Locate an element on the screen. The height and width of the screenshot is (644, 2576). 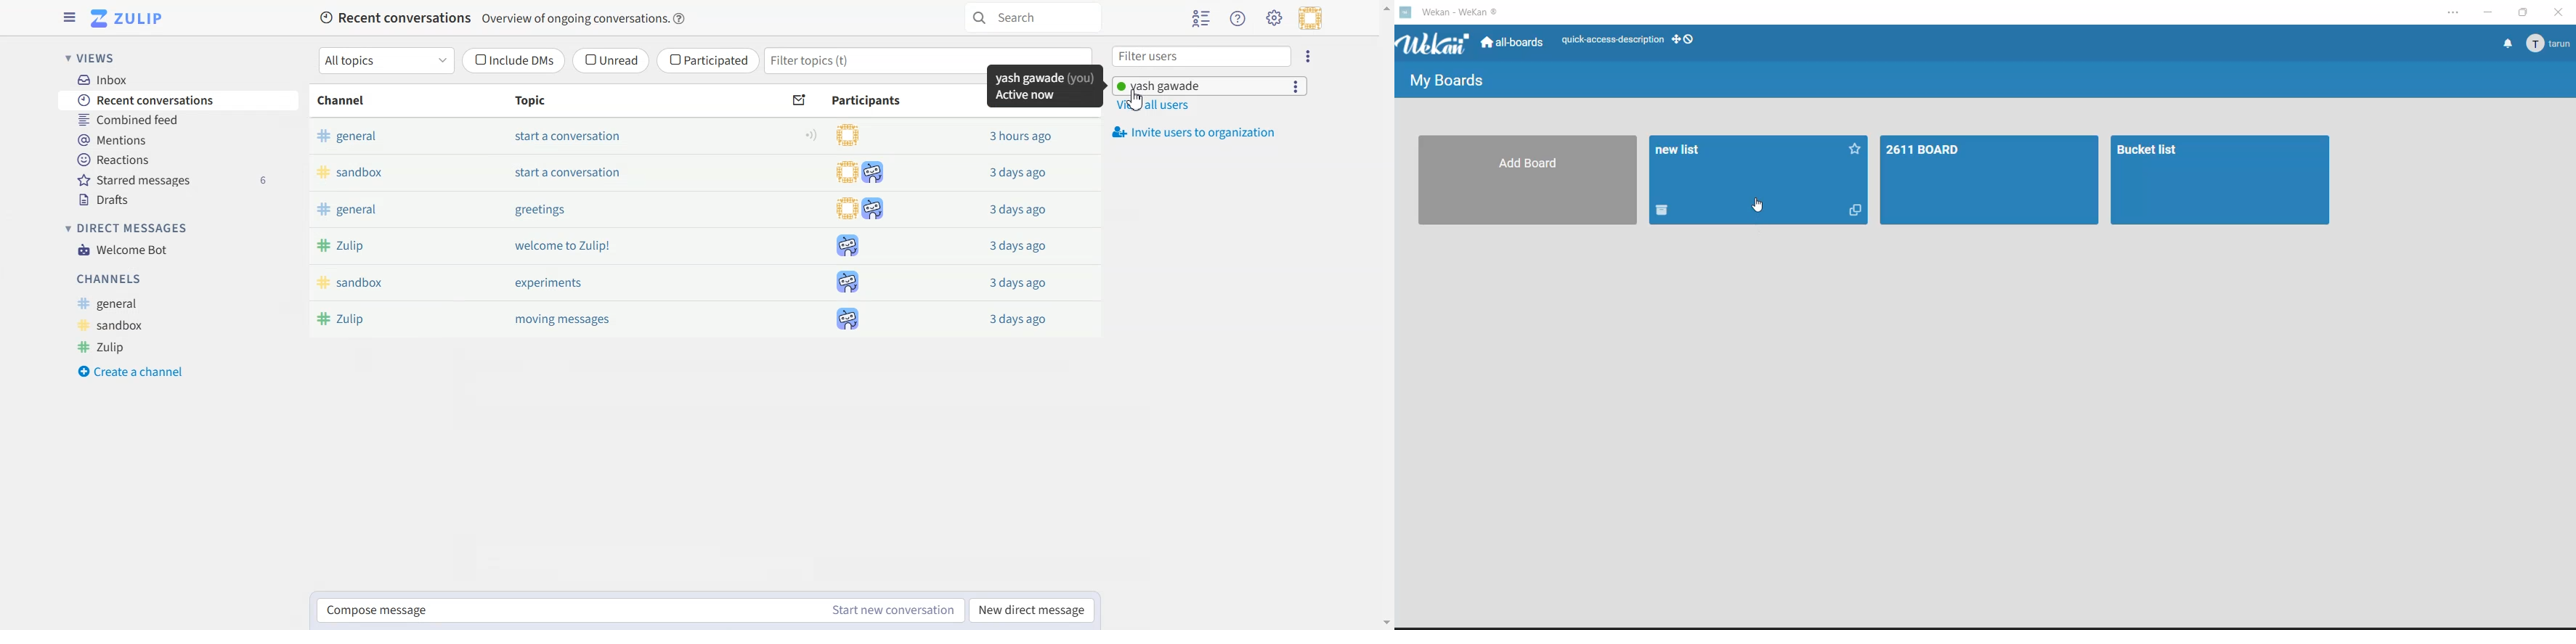
Mentions is located at coordinates (111, 141).